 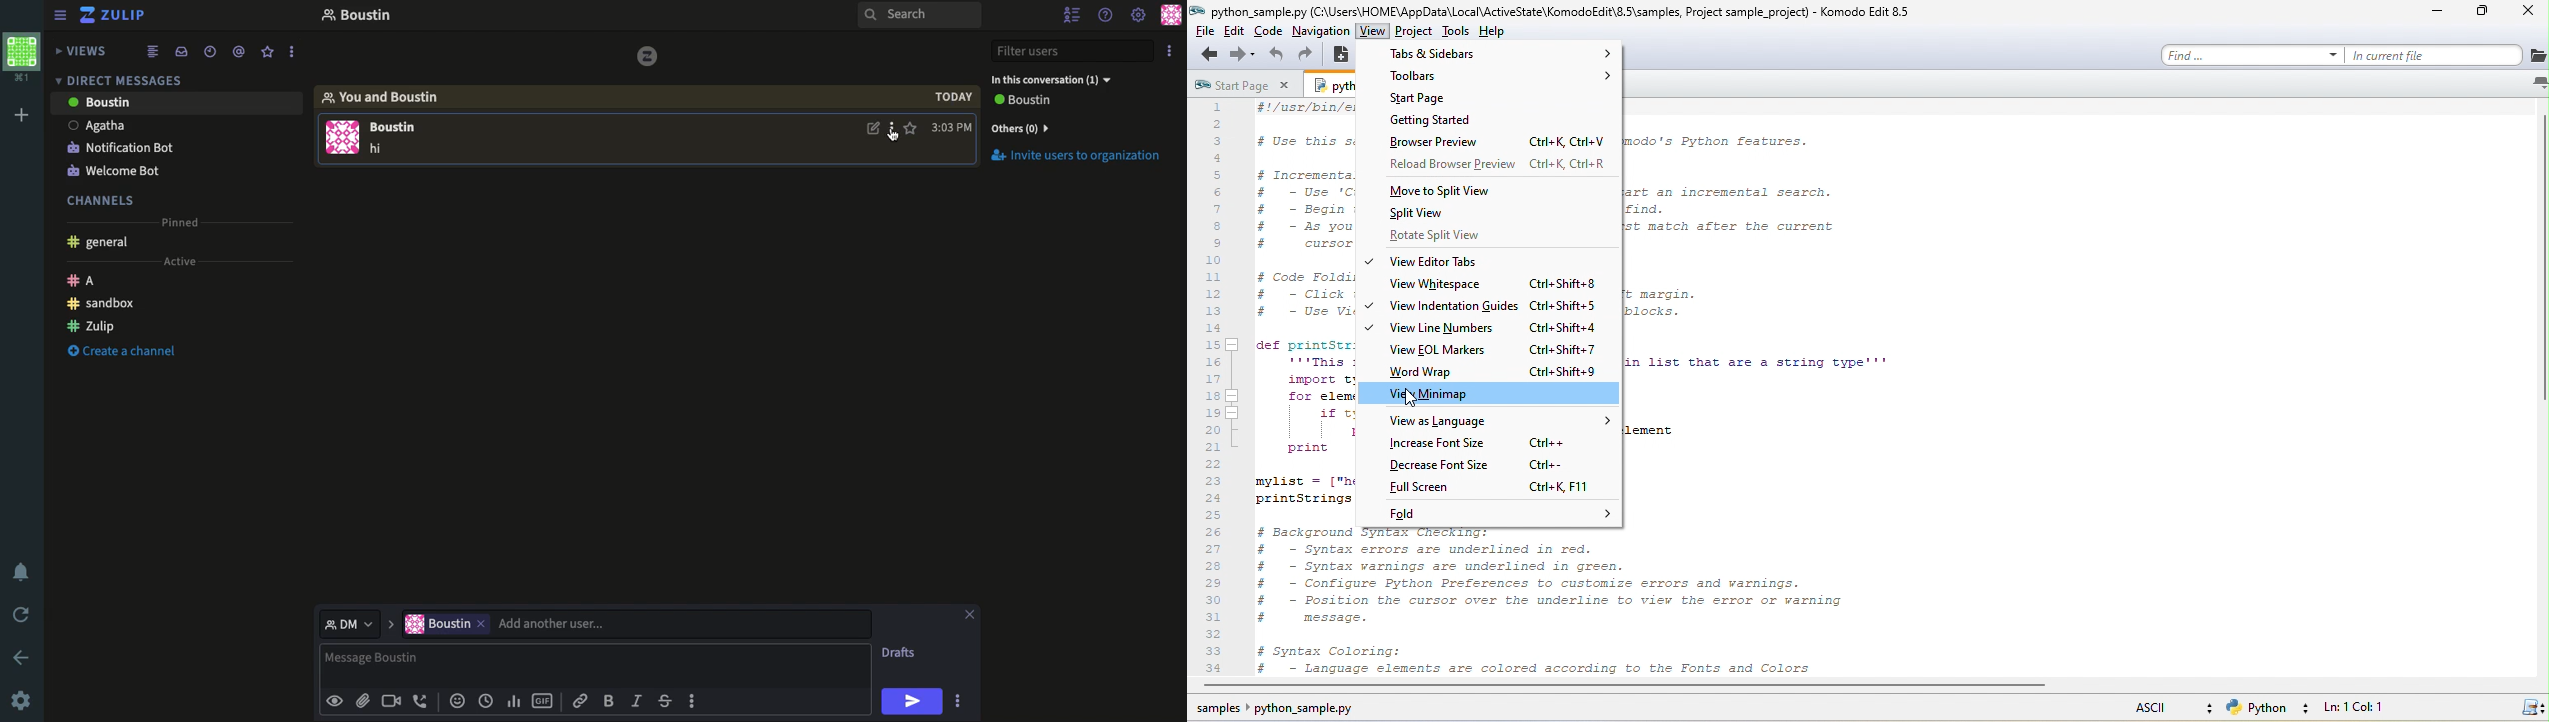 I want to click on Invite users to organization, so click(x=1081, y=127).